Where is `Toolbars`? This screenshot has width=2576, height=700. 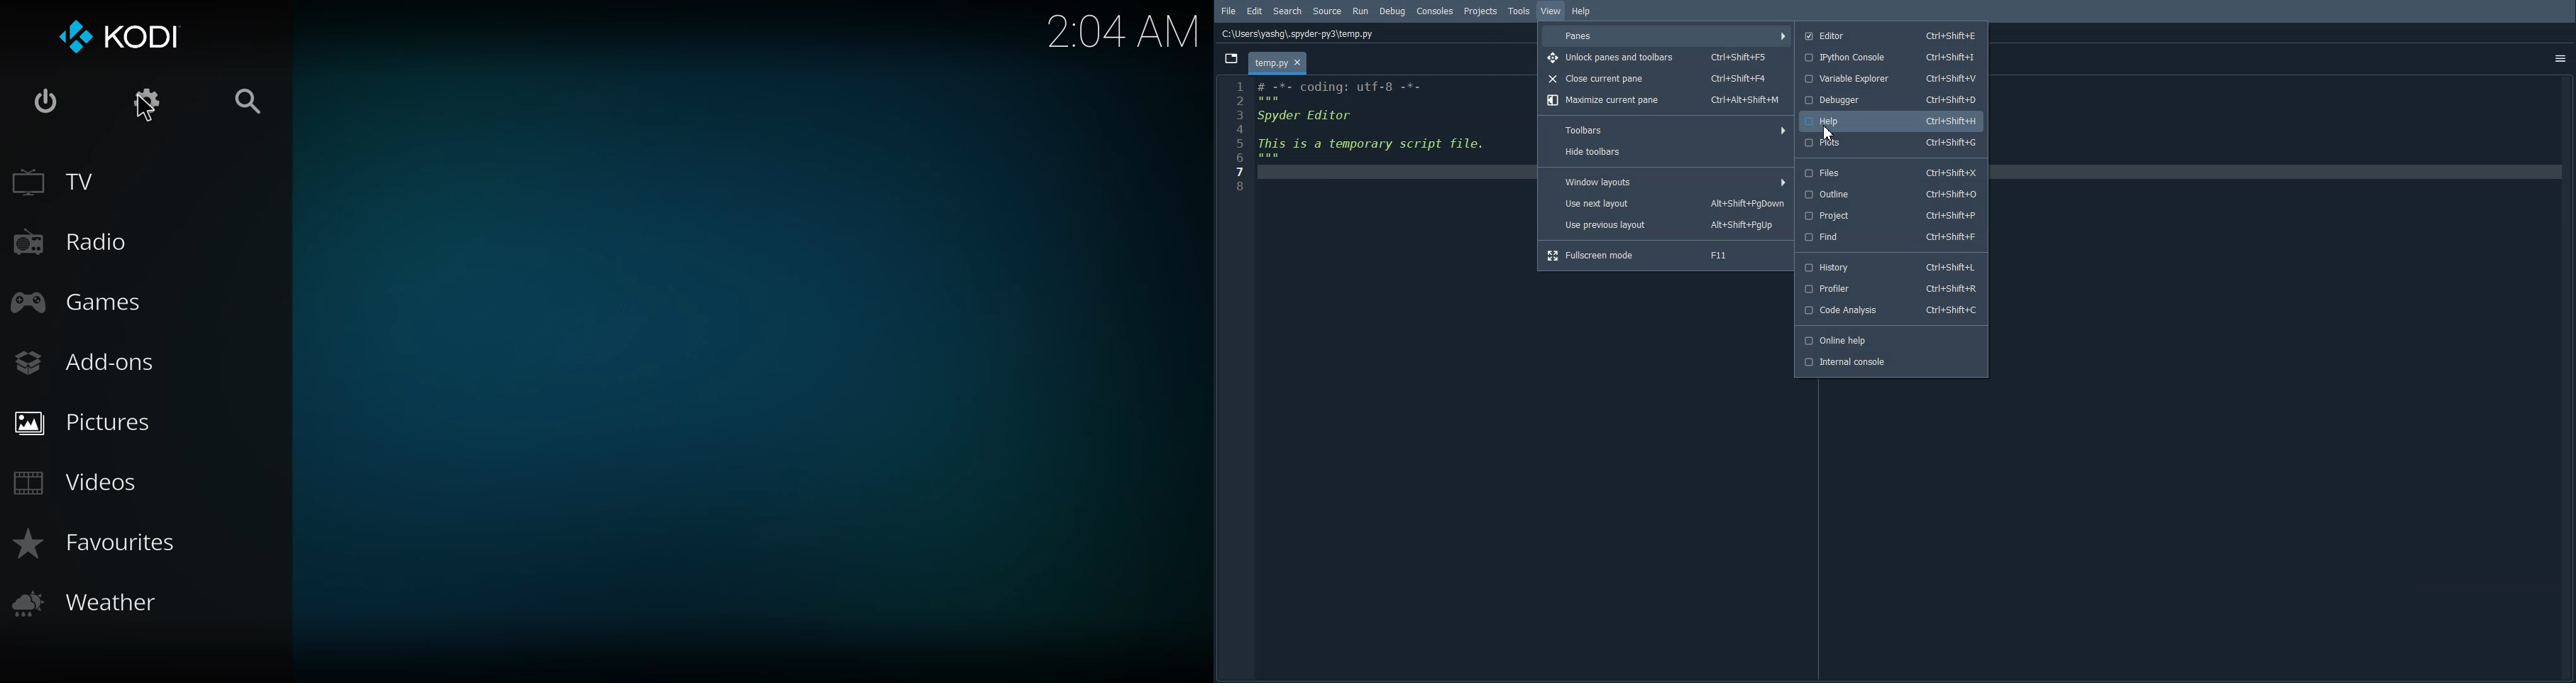
Toolbars is located at coordinates (1666, 129).